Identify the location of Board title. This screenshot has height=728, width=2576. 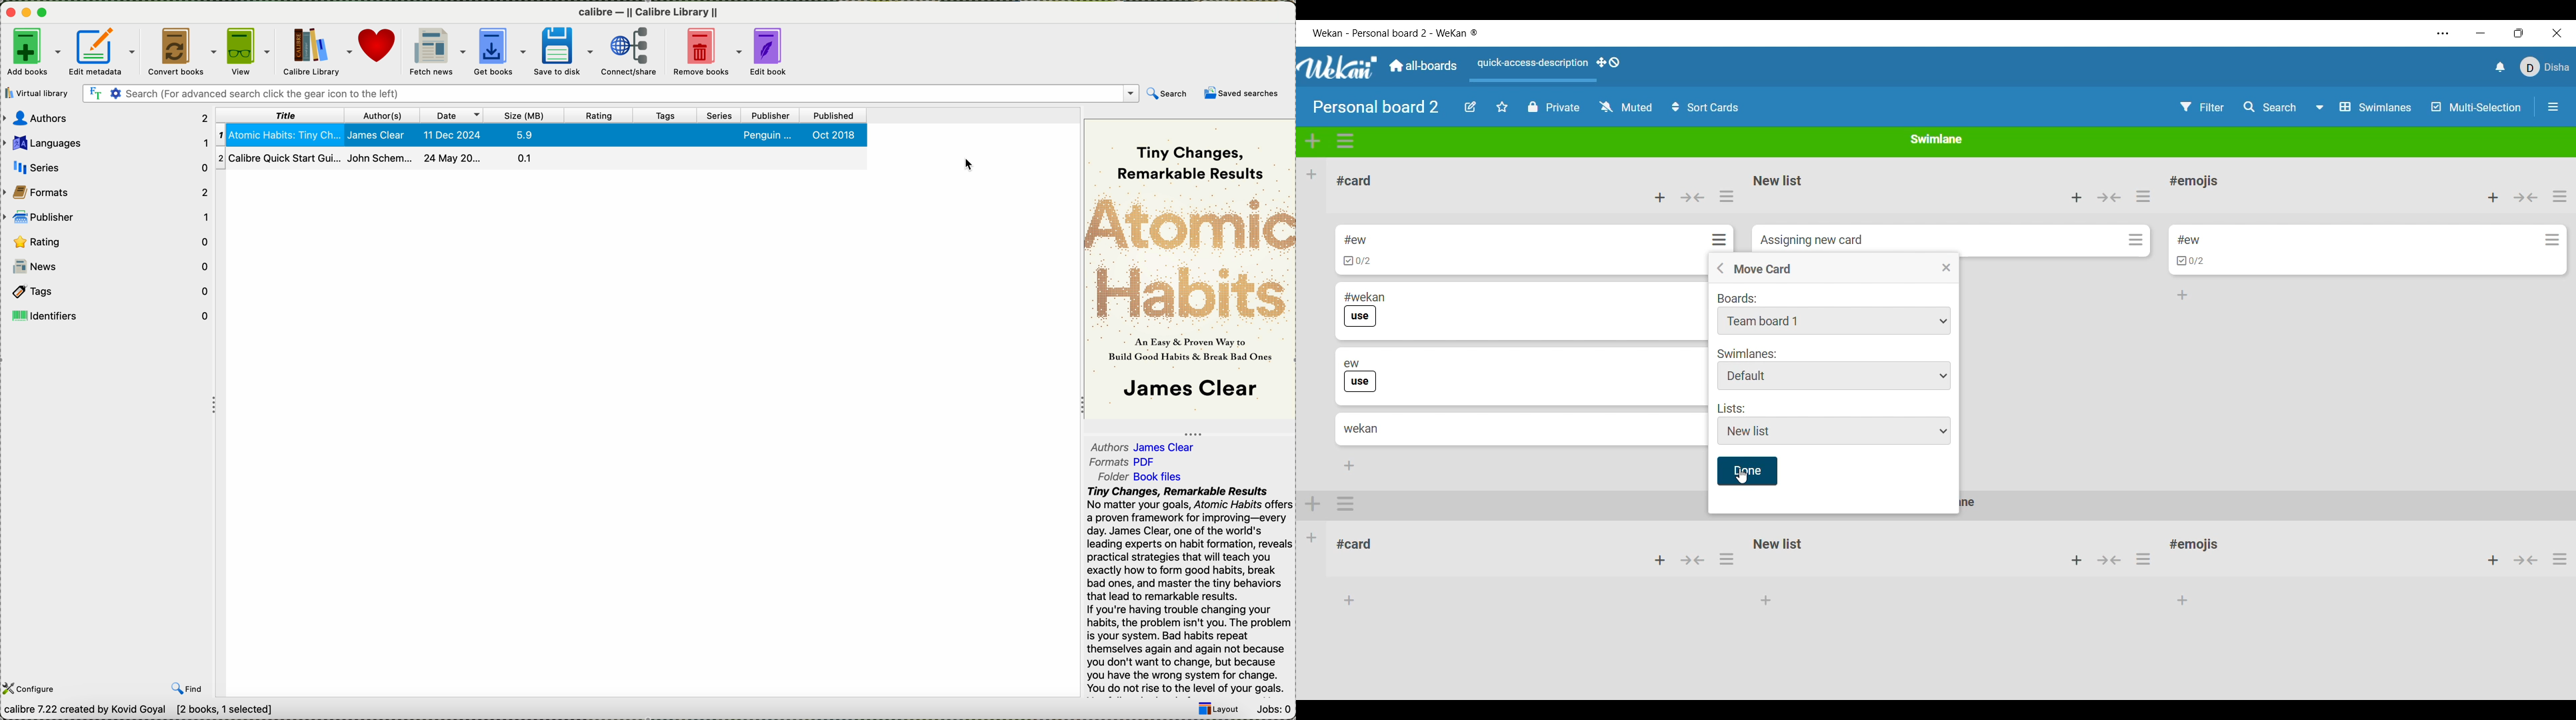
(1377, 106).